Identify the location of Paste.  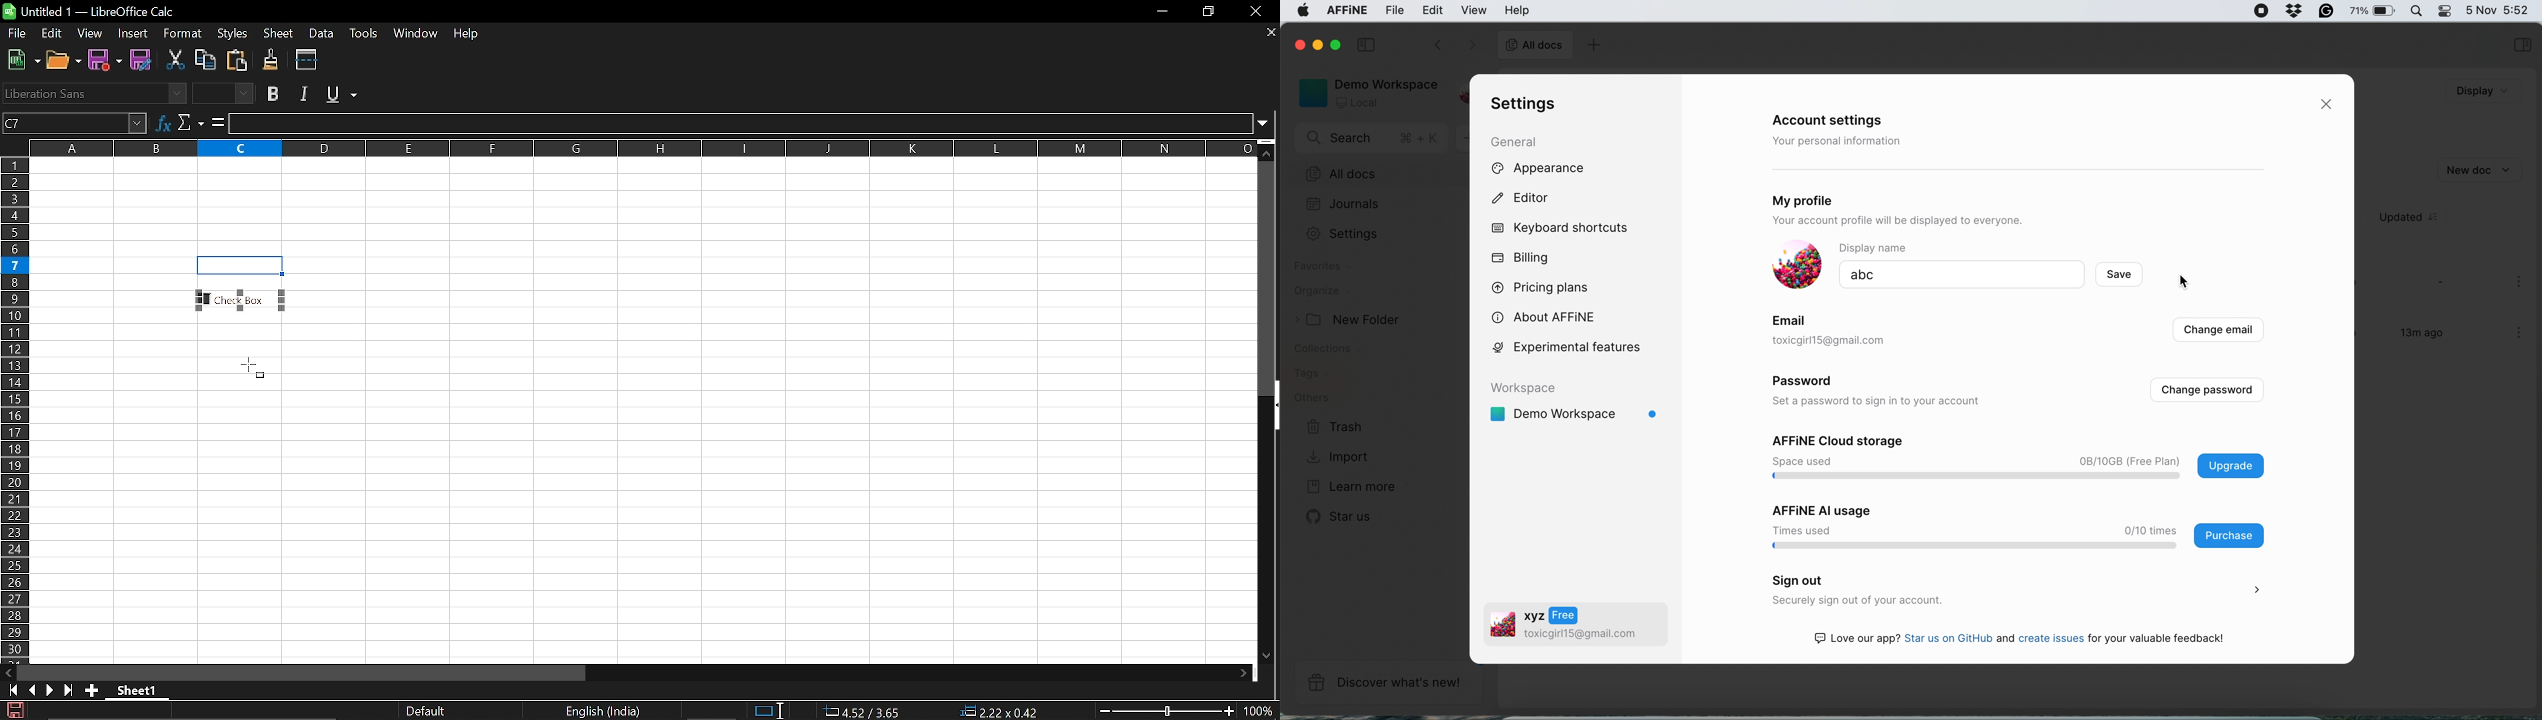
(235, 60).